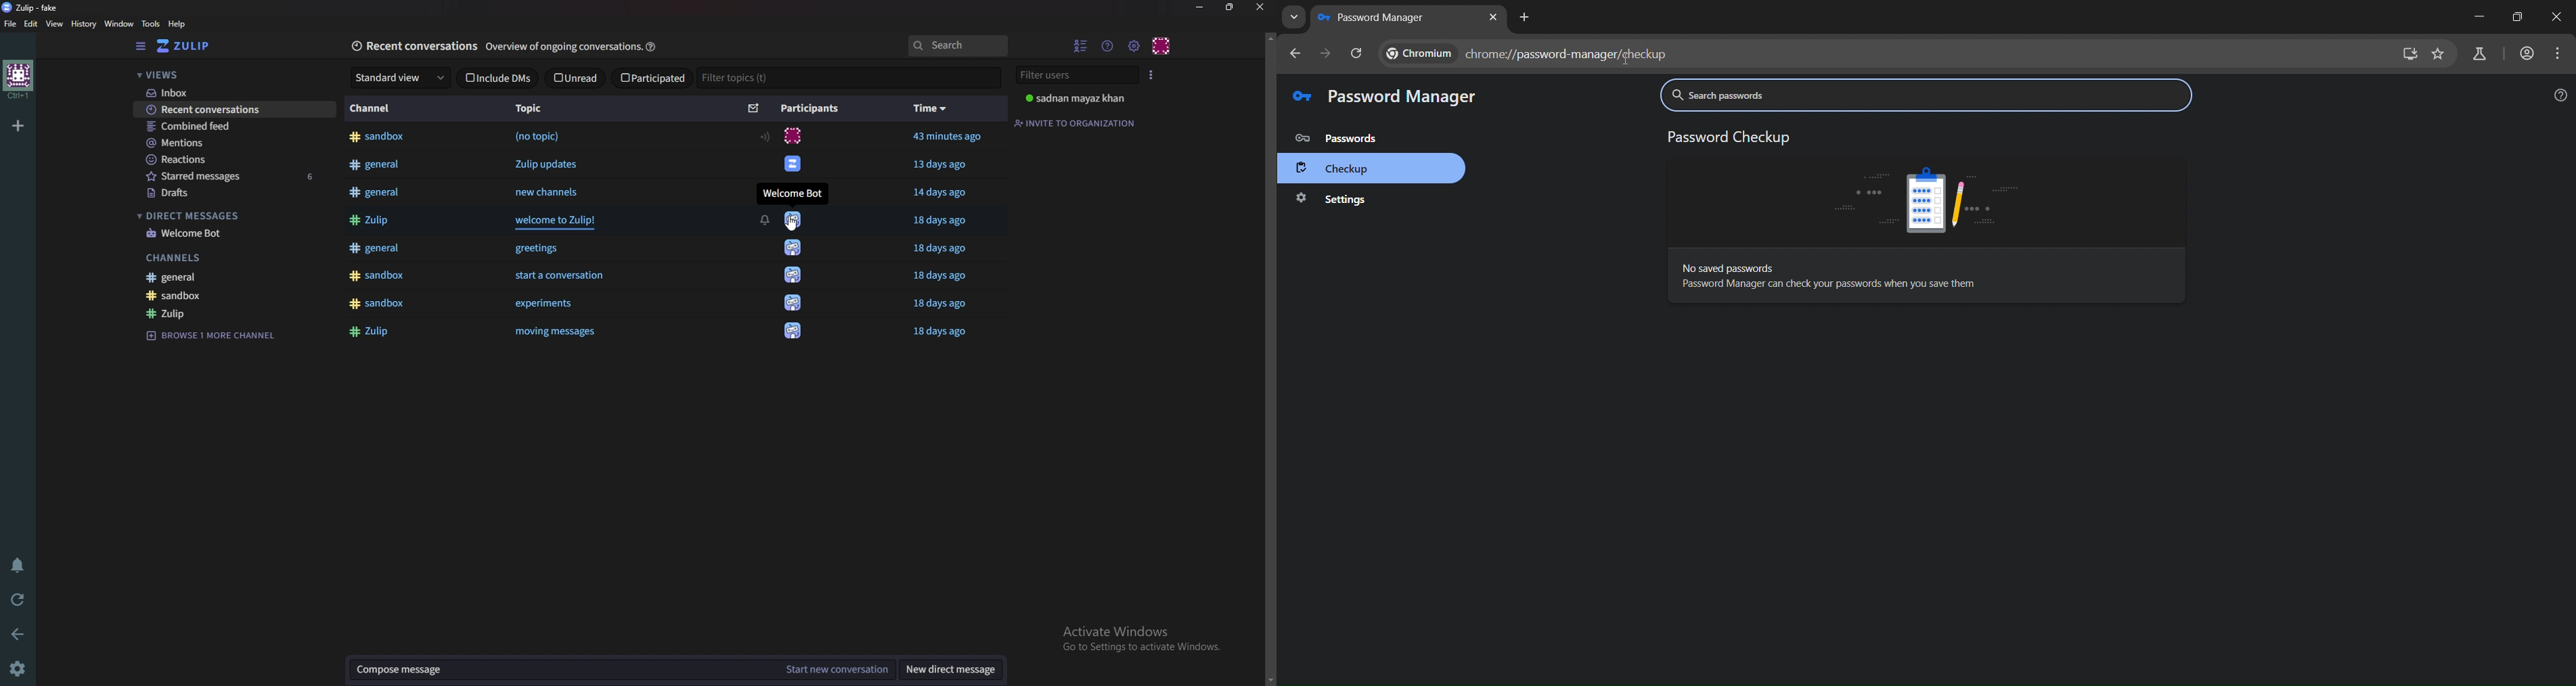 This screenshot has width=2576, height=700. What do you see at coordinates (843, 668) in the screenshot?
I see `Start new conversation` at bounding box center [843, 668].